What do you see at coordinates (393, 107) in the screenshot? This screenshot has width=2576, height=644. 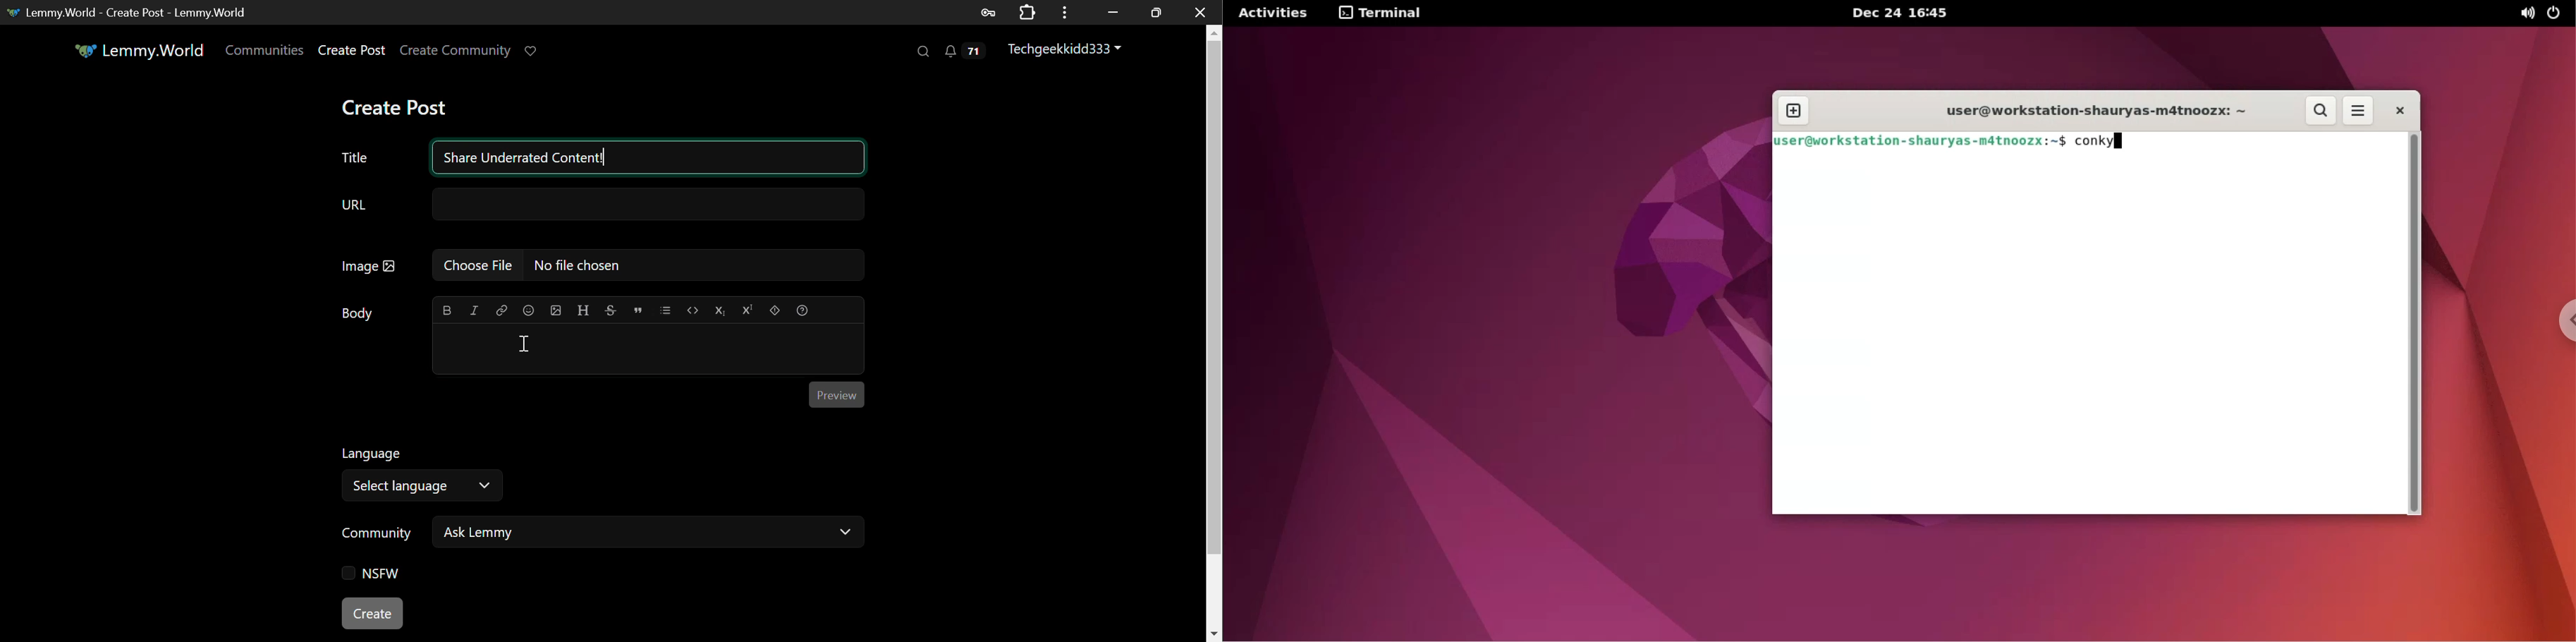 I see `Create Post` at bounding box center [393, 107].